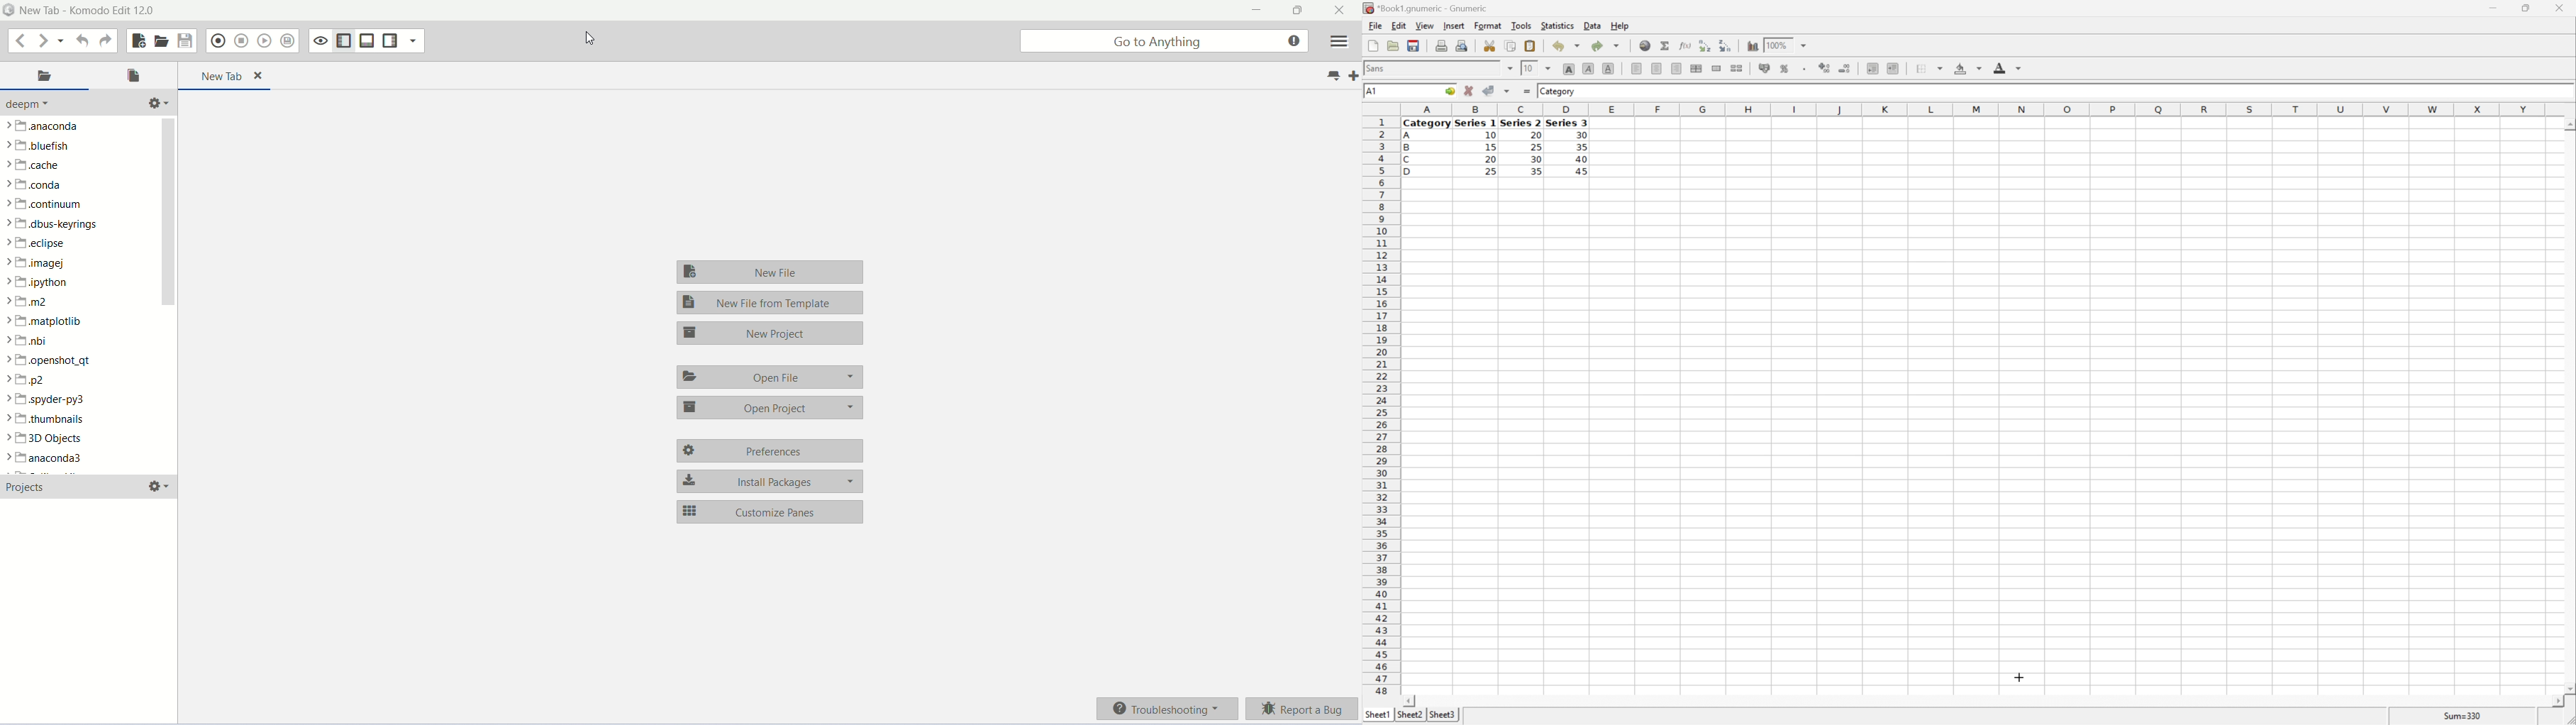 This screenshot has height=728, width=2576. I want to click on B, so click(1407, 148).